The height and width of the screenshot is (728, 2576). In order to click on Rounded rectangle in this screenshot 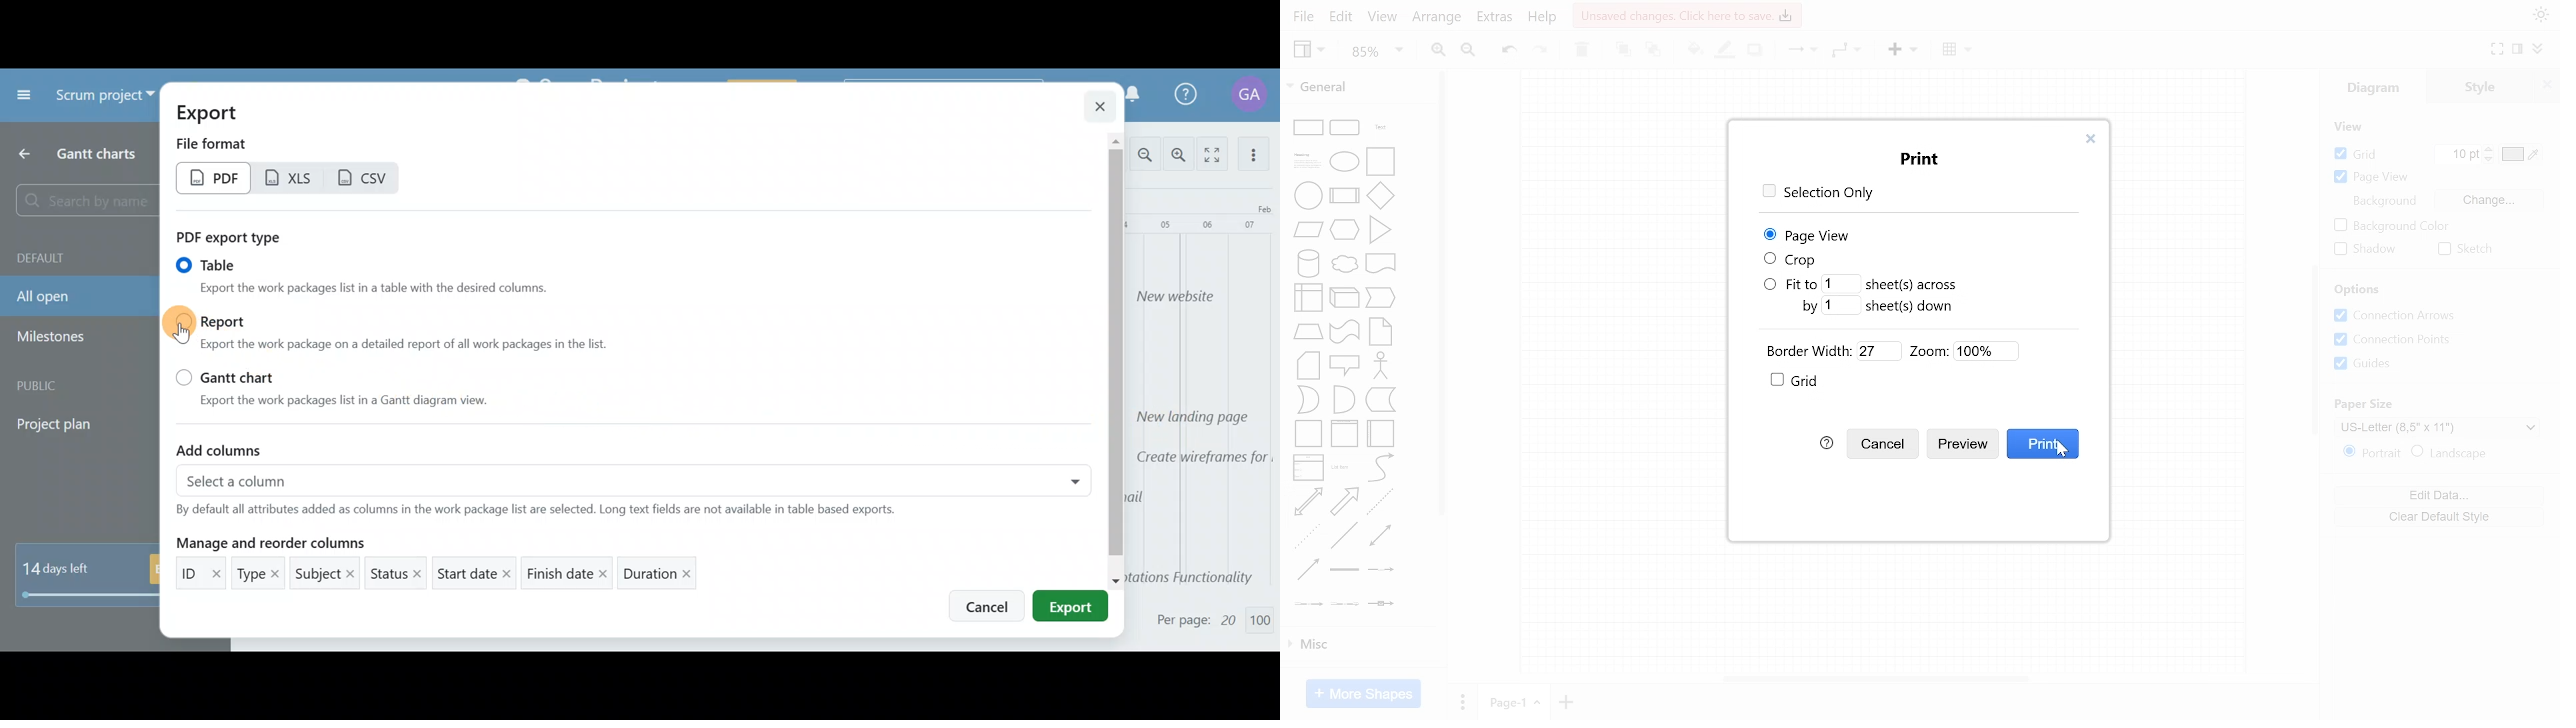, I will do `click(1344, 128)`.